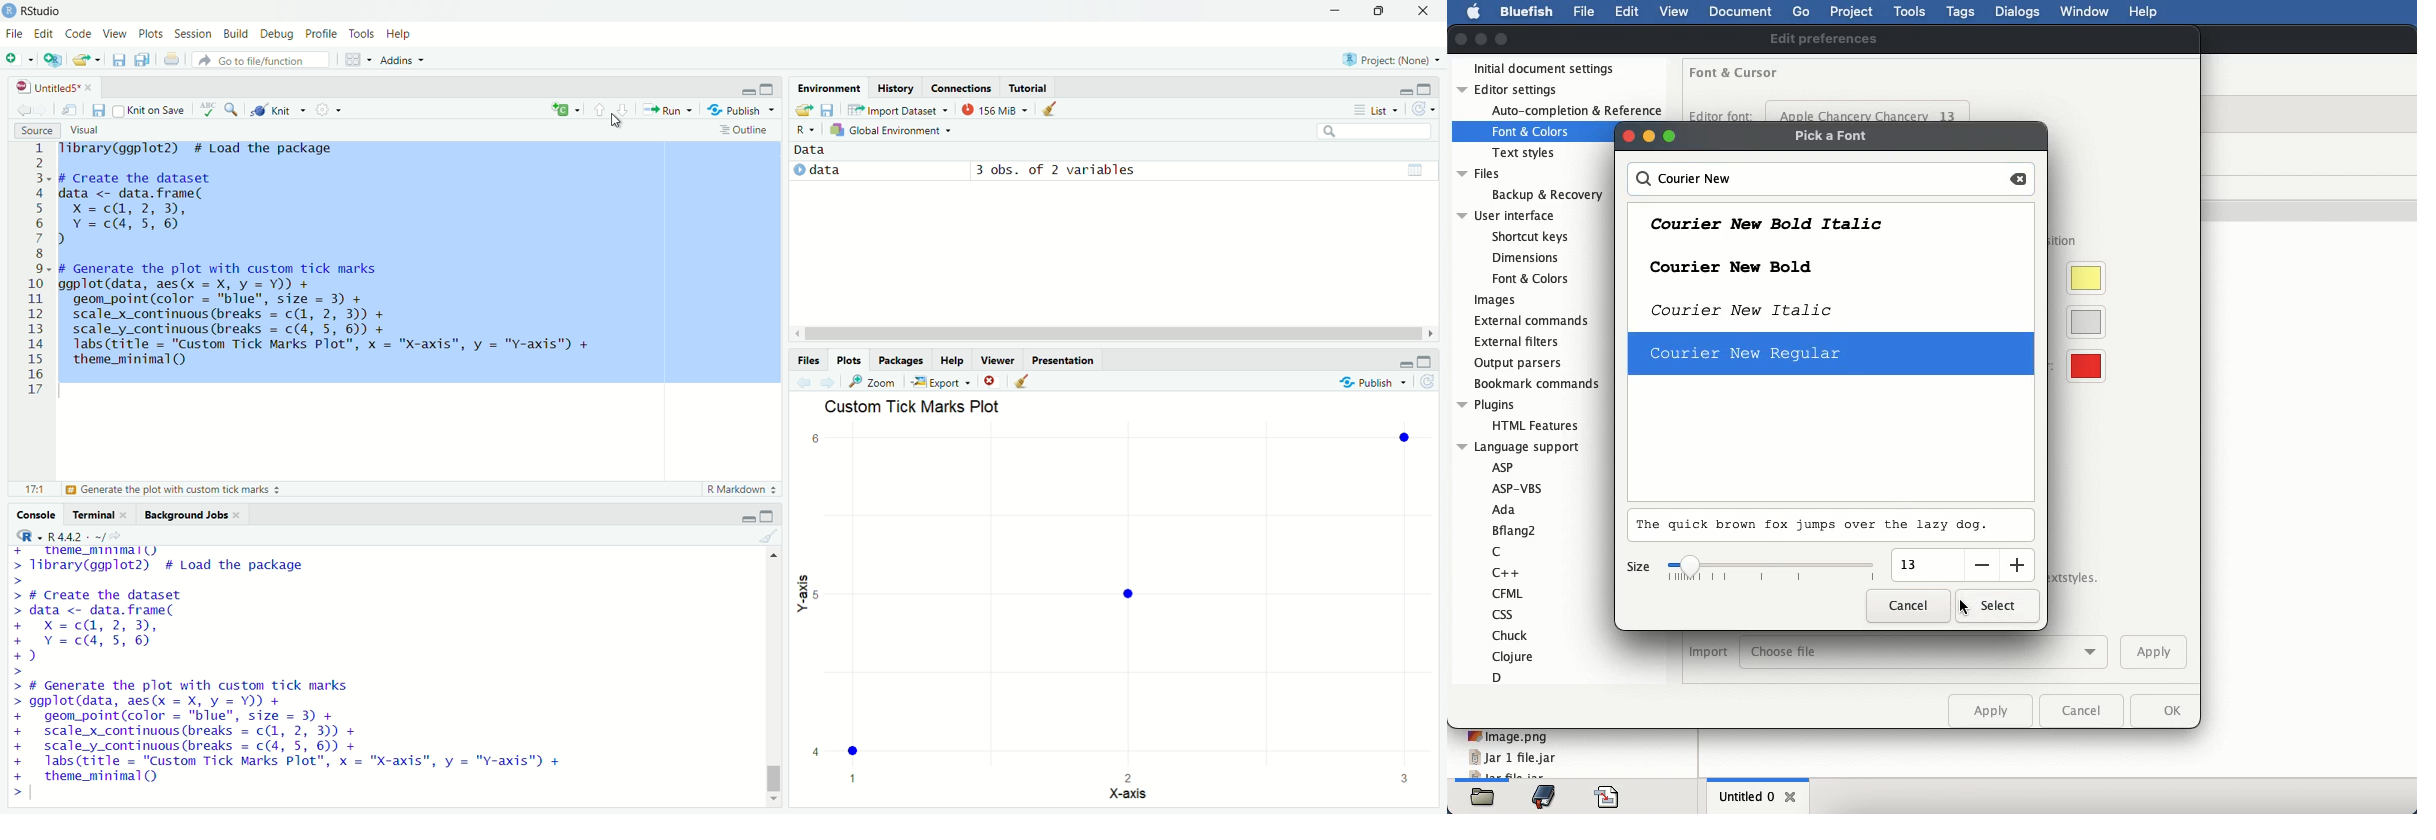 The image size is (2436, 840). I want to click on close, so click(1423, 11).